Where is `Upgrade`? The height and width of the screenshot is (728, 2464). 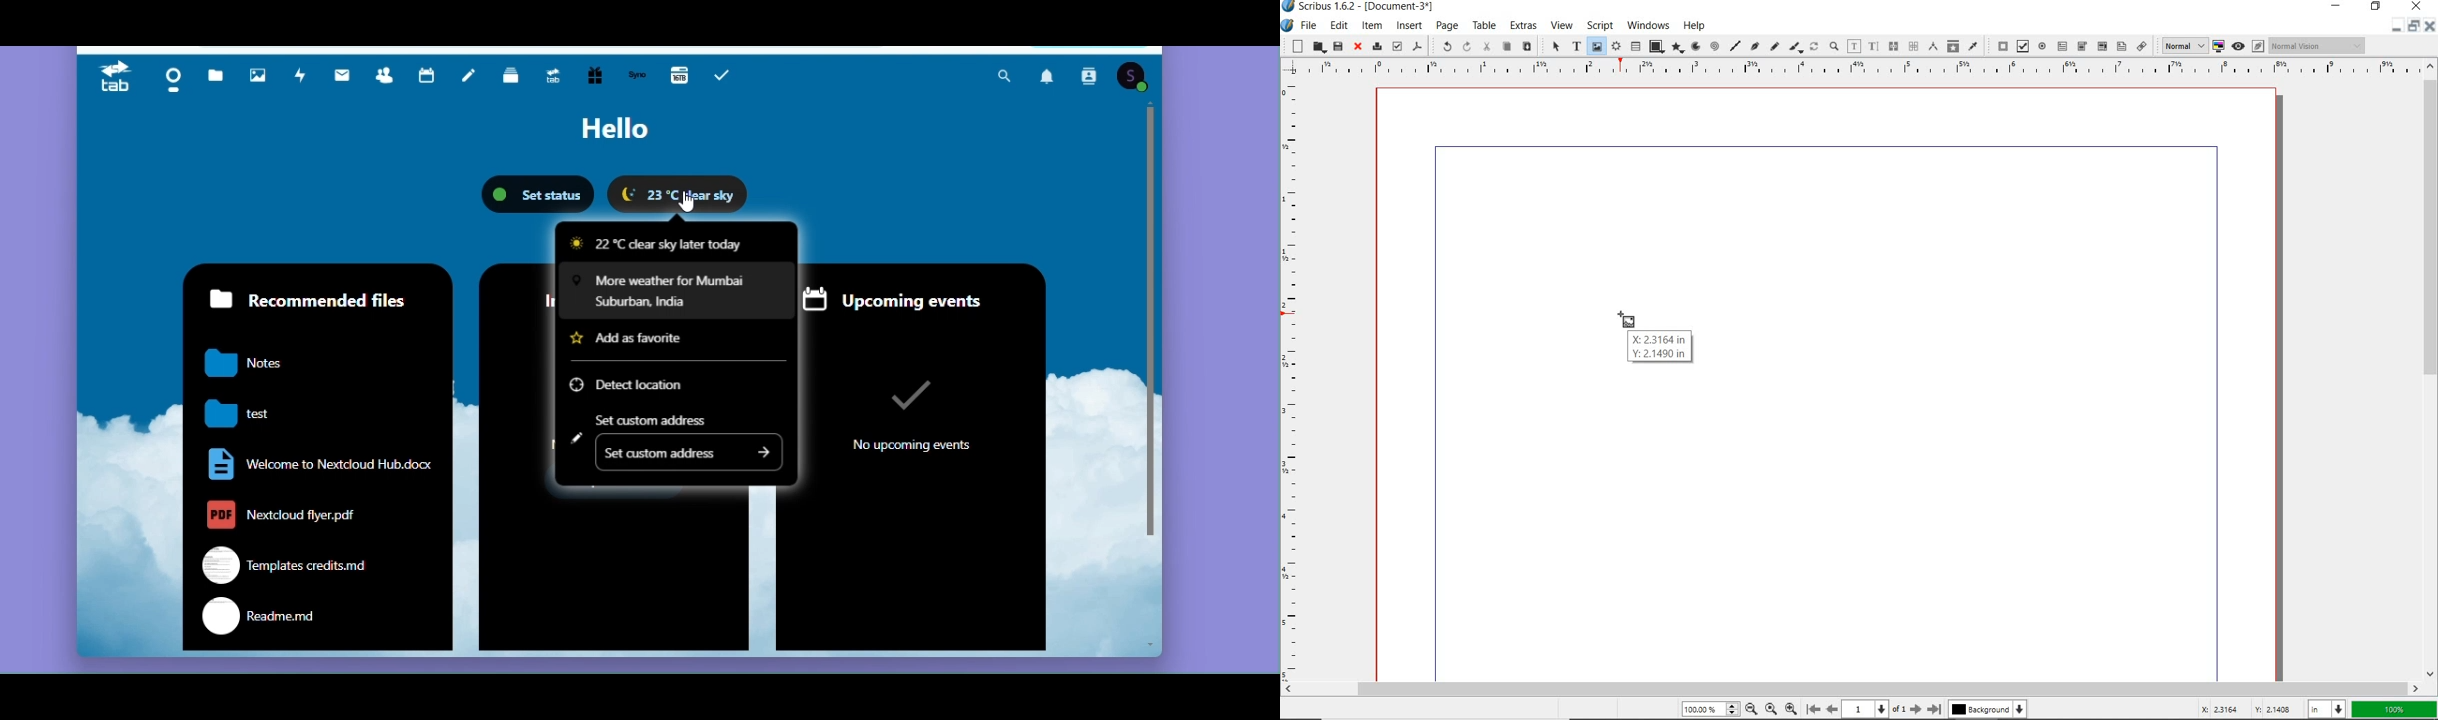
Upgrade is located at coordinates (561, 76).